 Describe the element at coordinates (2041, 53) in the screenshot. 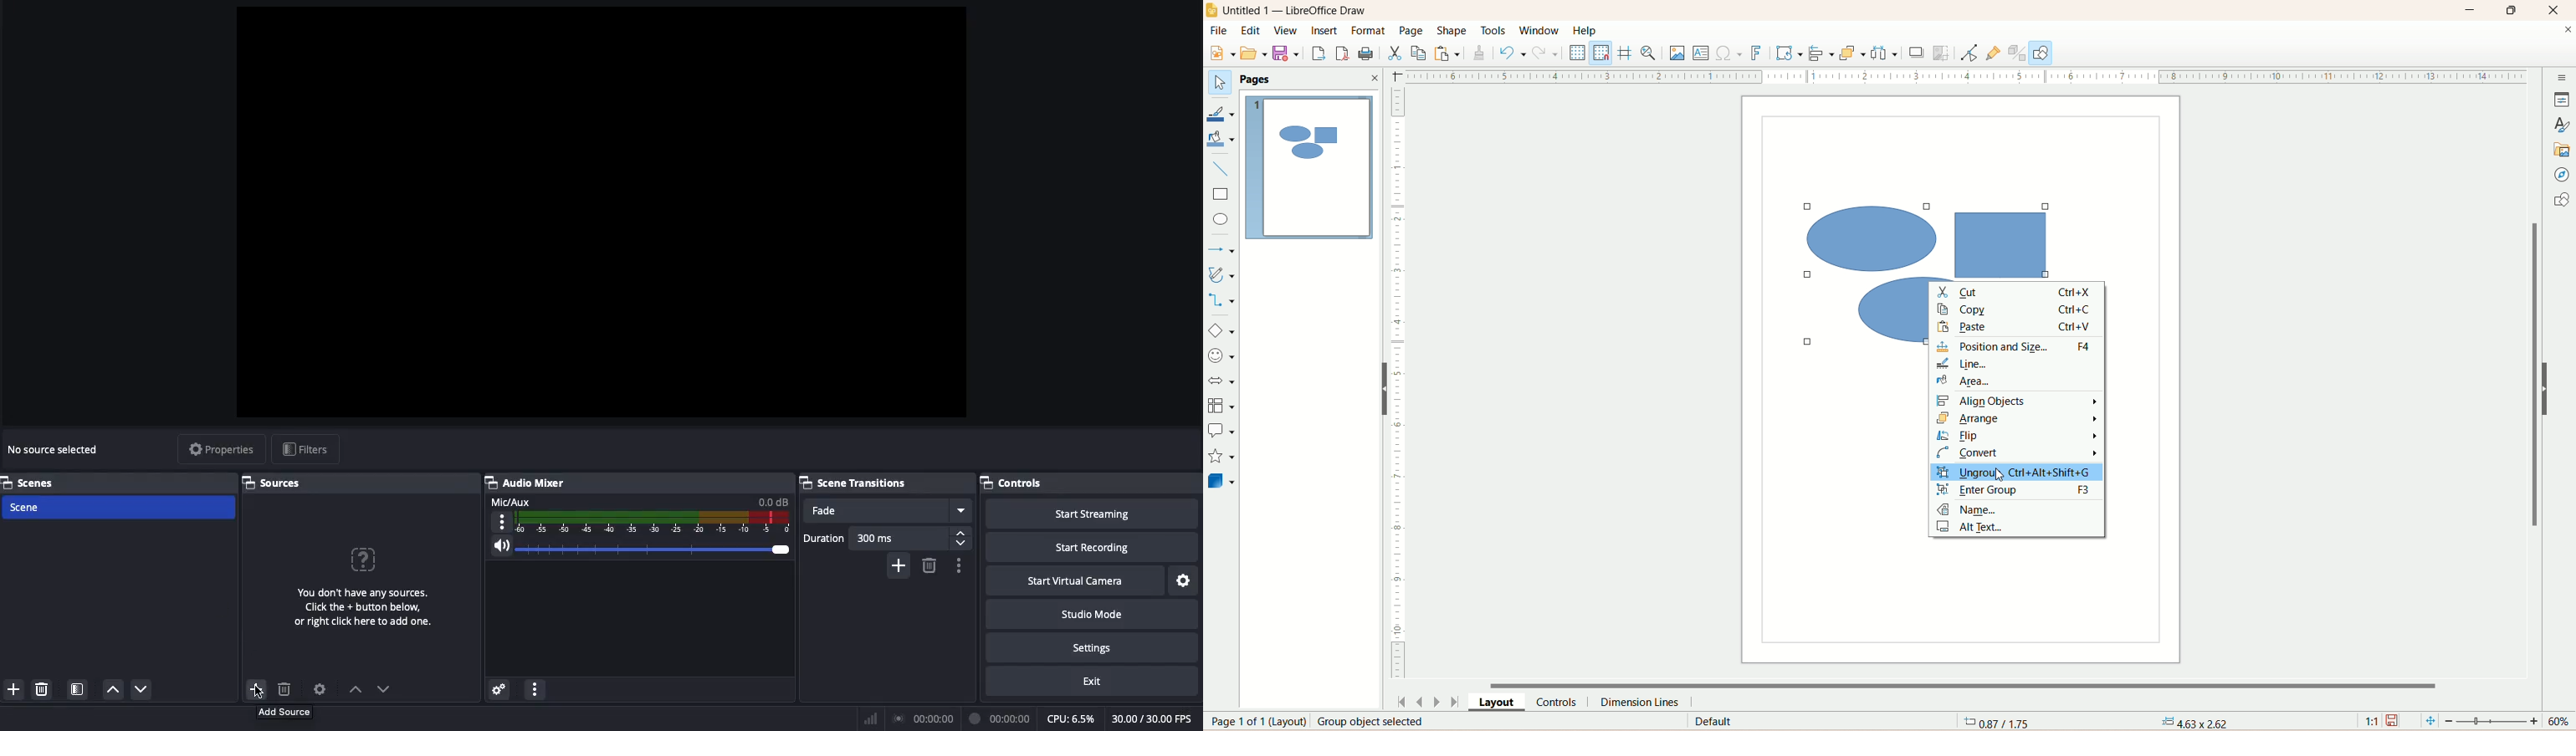

I see `draw function` at that location.